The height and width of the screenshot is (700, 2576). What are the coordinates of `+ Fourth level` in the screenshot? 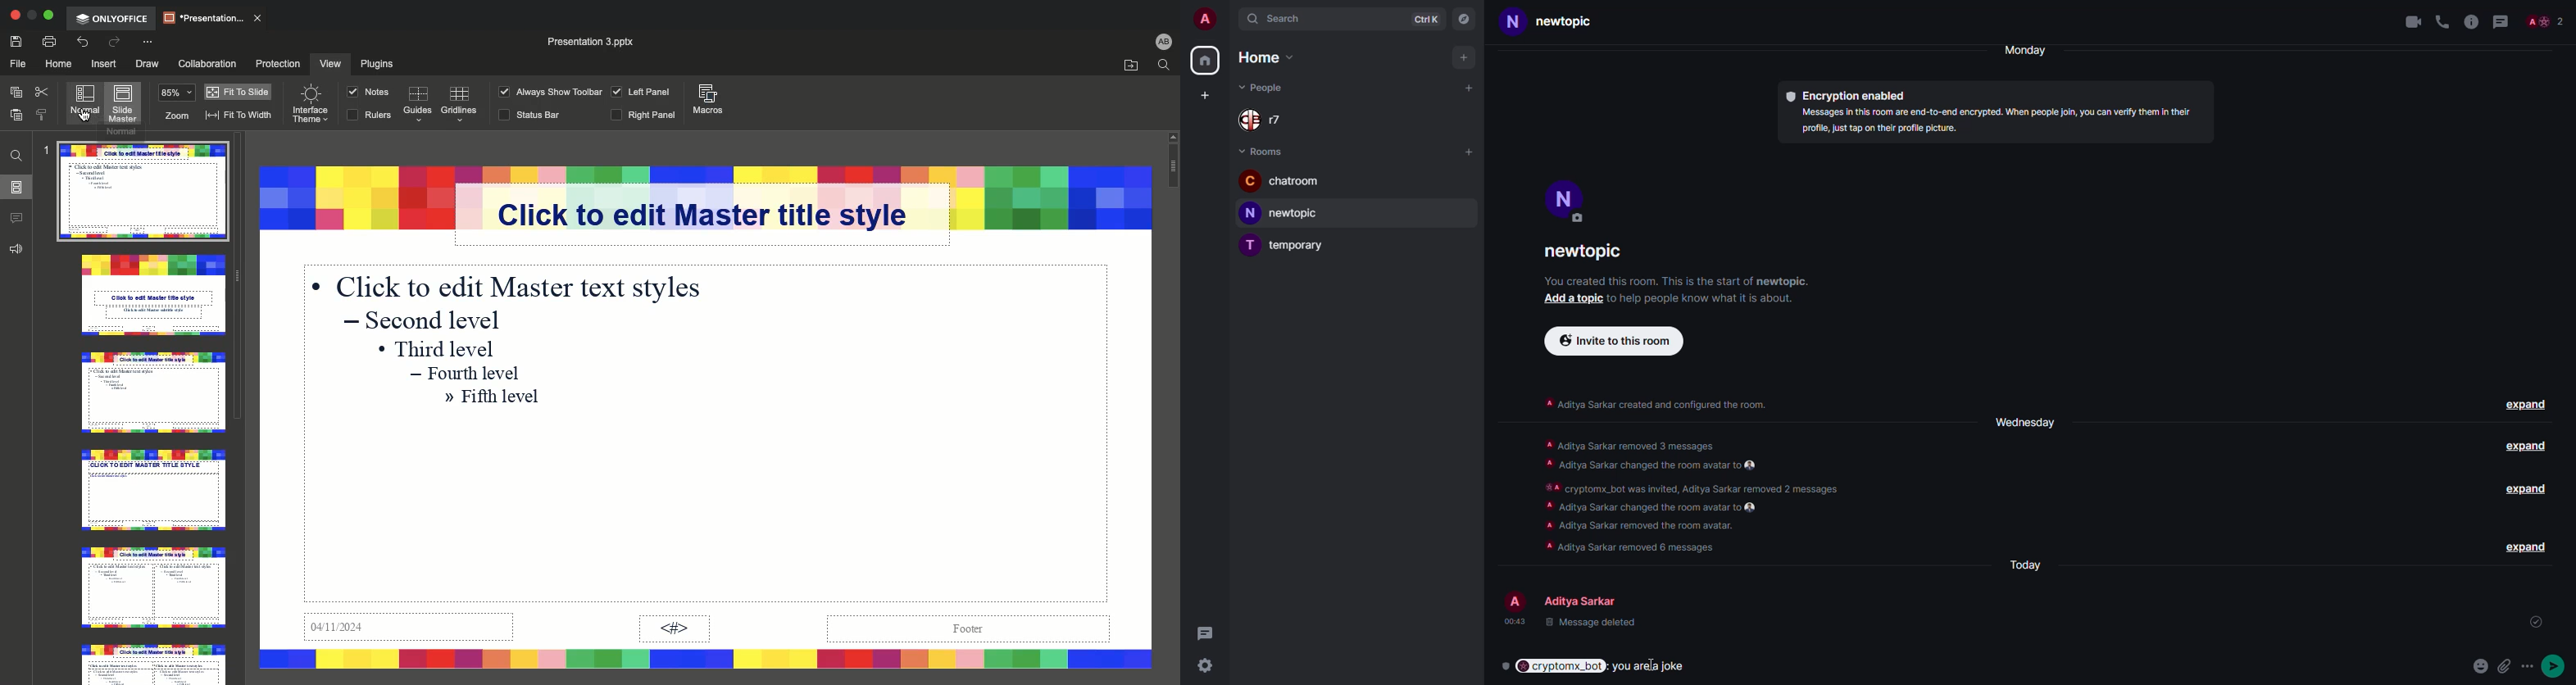 It's located at (469, 374).